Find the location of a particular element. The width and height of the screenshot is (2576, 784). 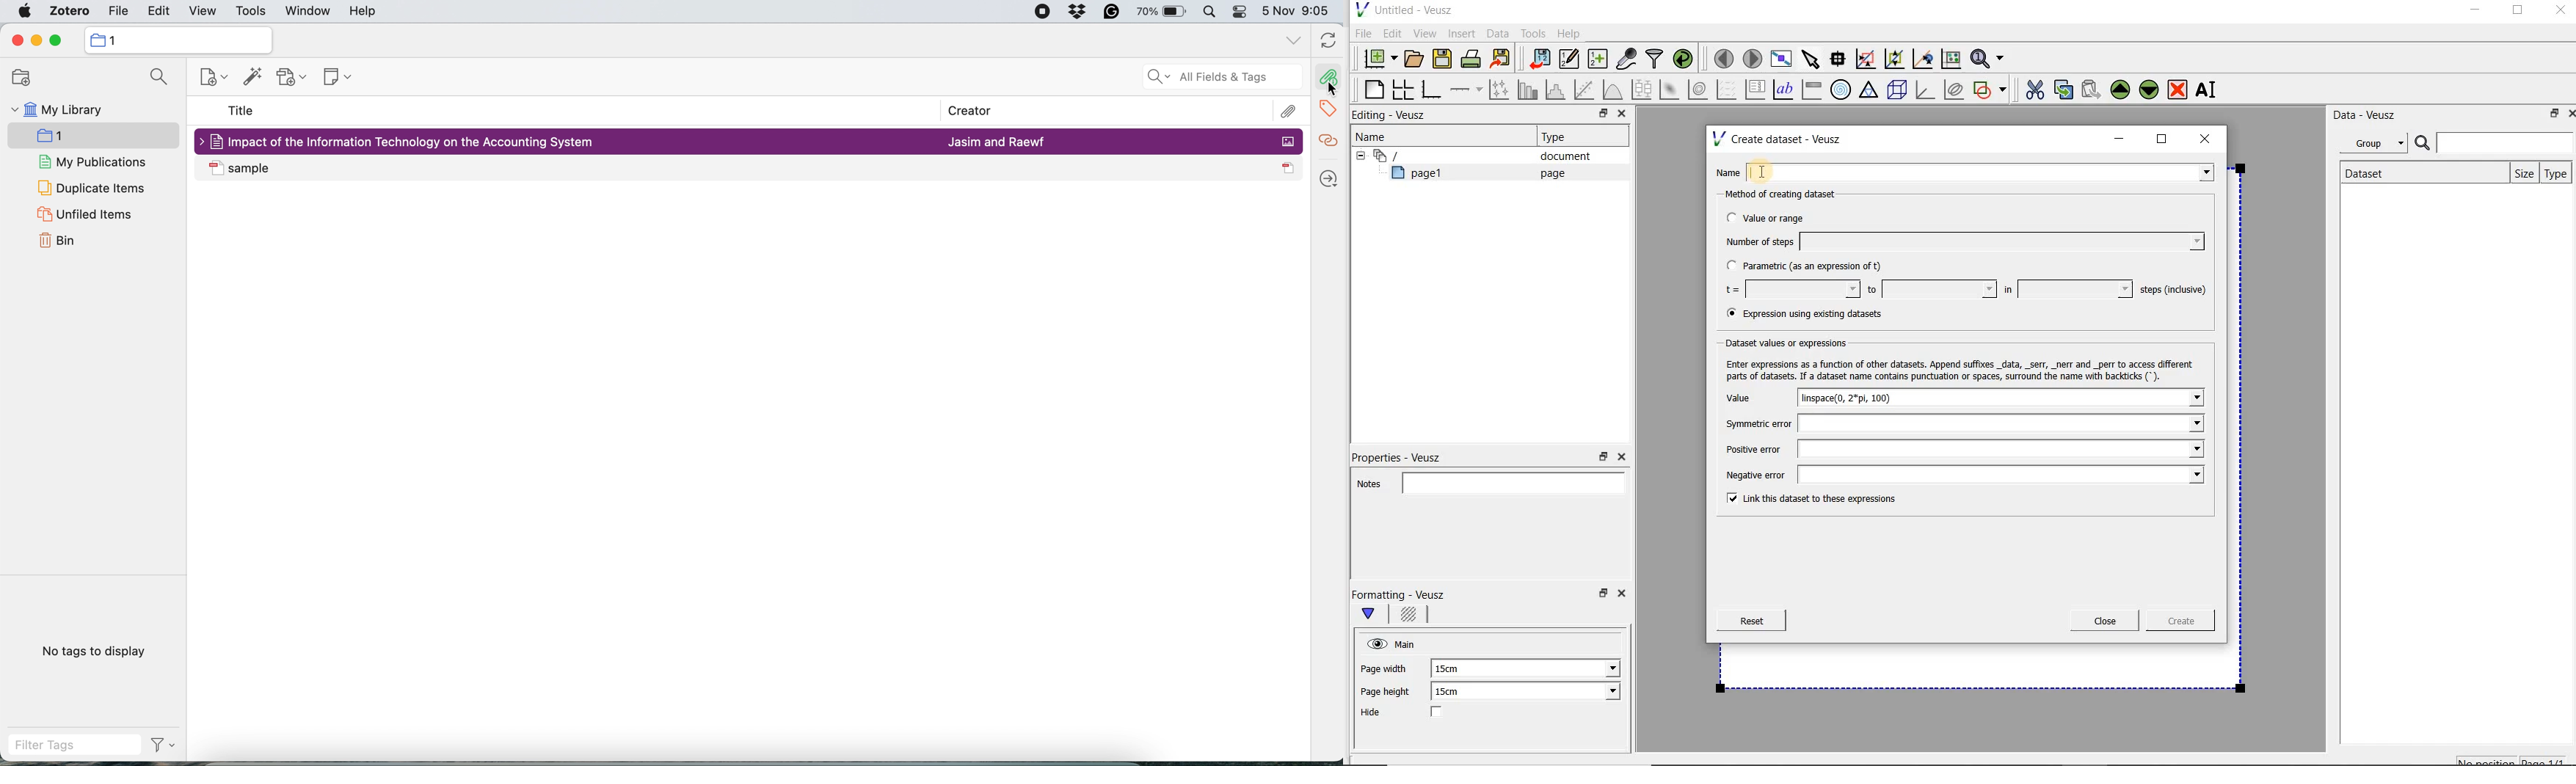

filter tags is located at coordinates (92, 745).